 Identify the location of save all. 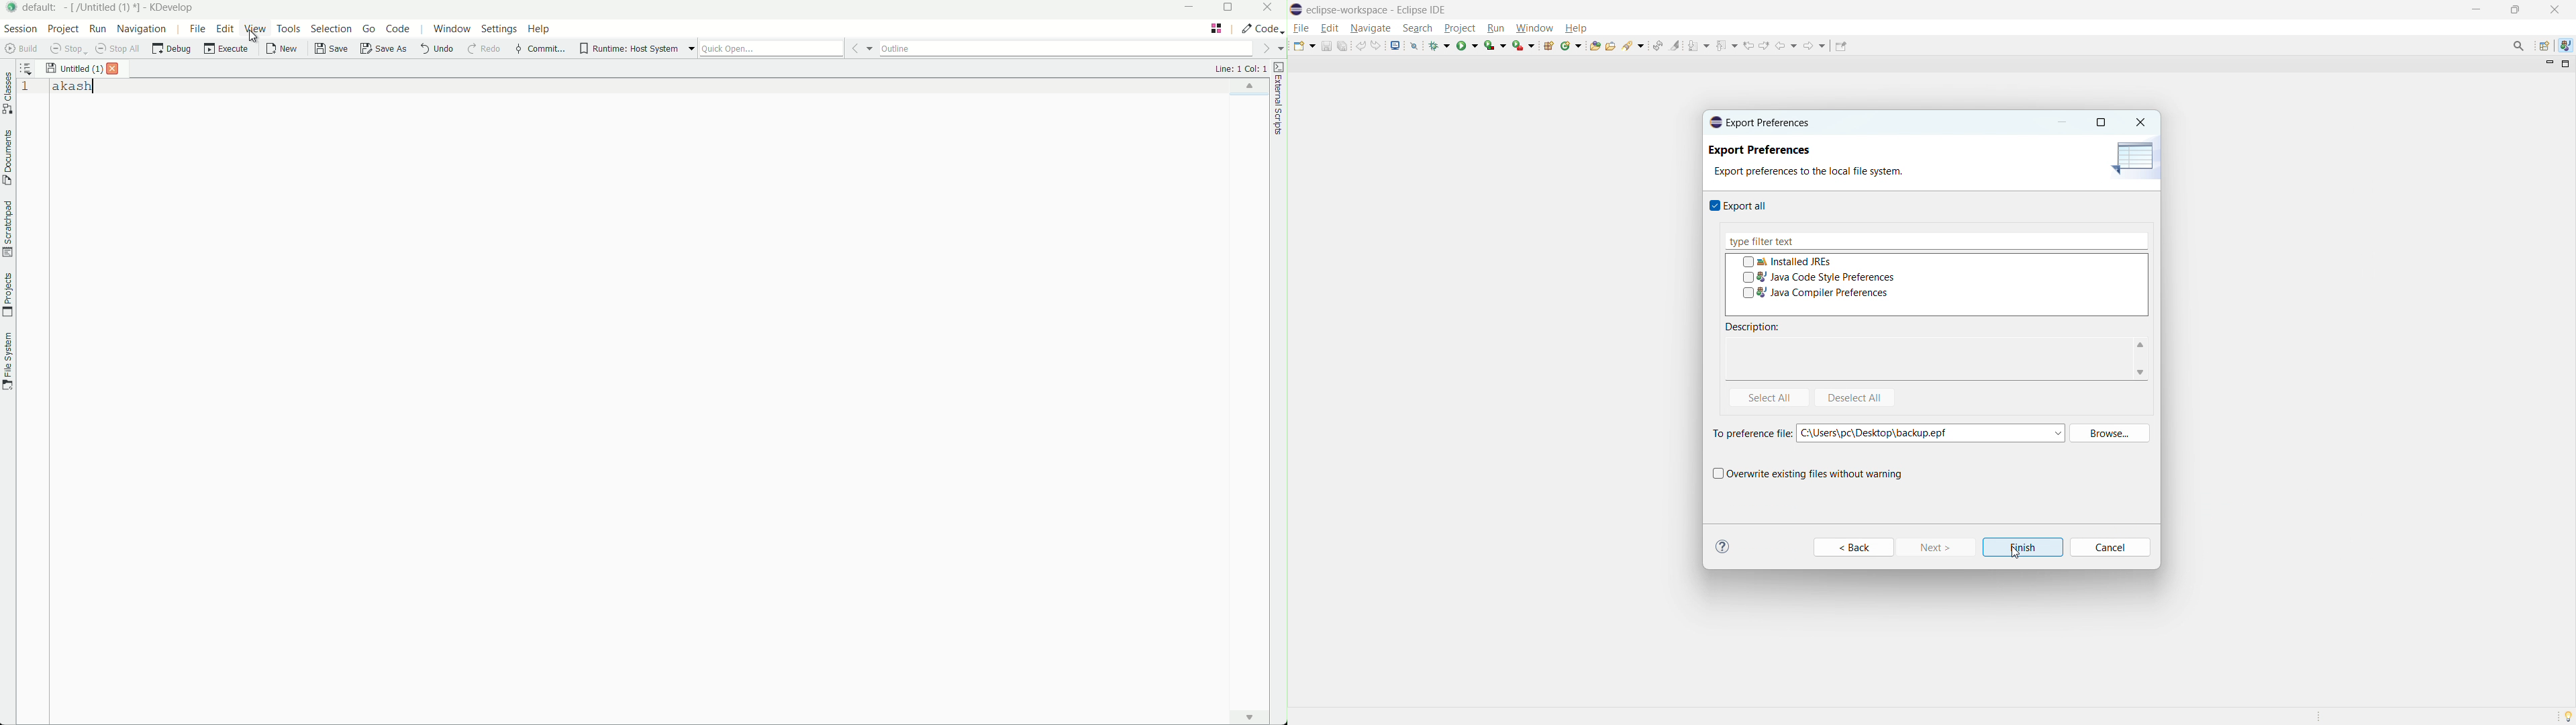
(1342, 46).